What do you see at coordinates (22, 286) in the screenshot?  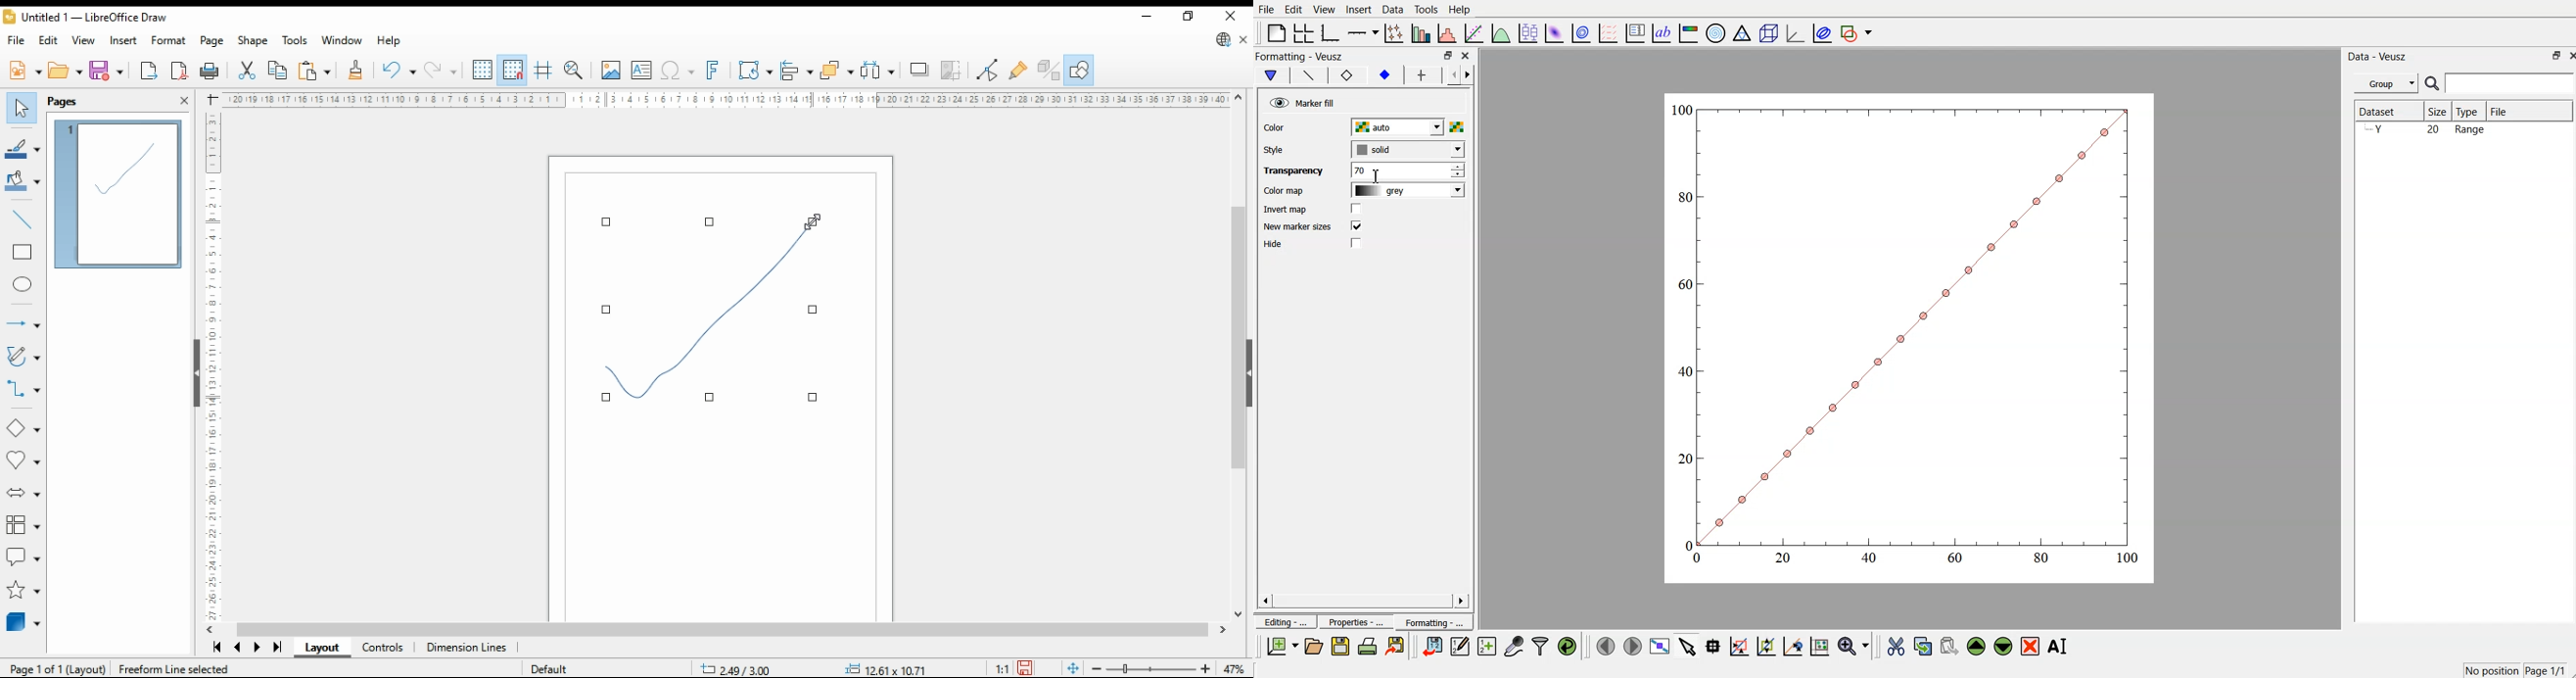 I see `ellipse` at bounding box center [22, 286].